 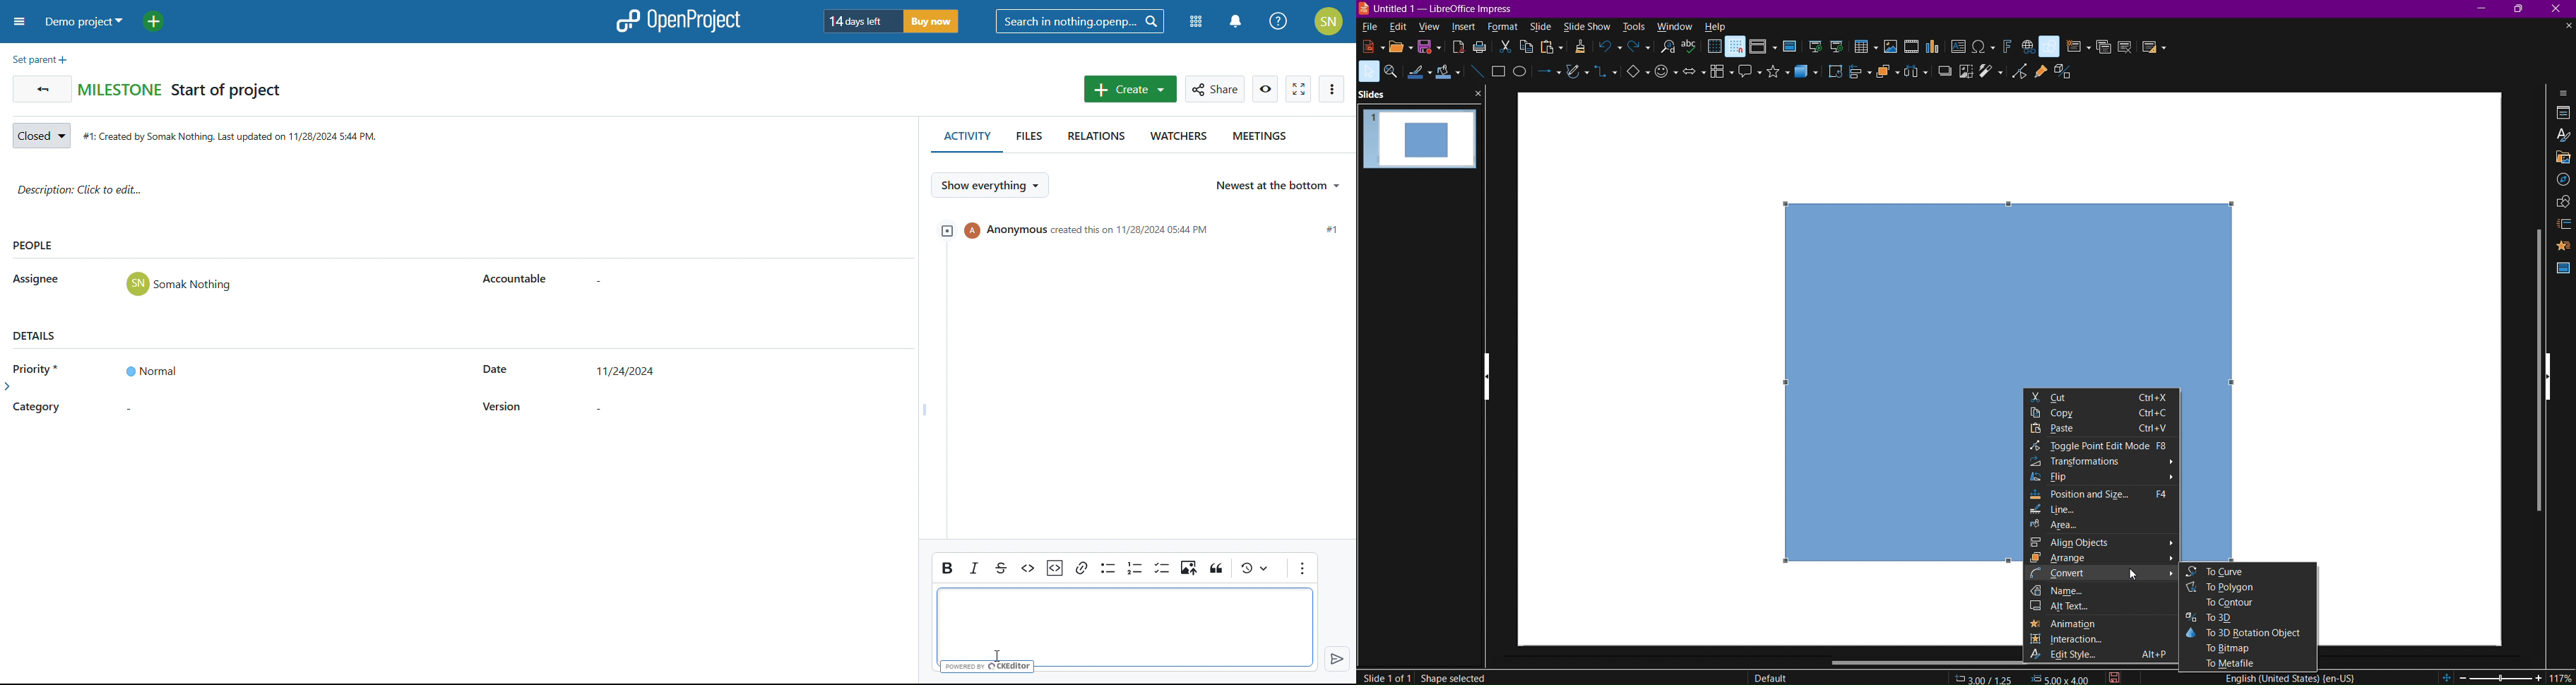 I want to click on zoom factor, so click(x=2561, y=677).